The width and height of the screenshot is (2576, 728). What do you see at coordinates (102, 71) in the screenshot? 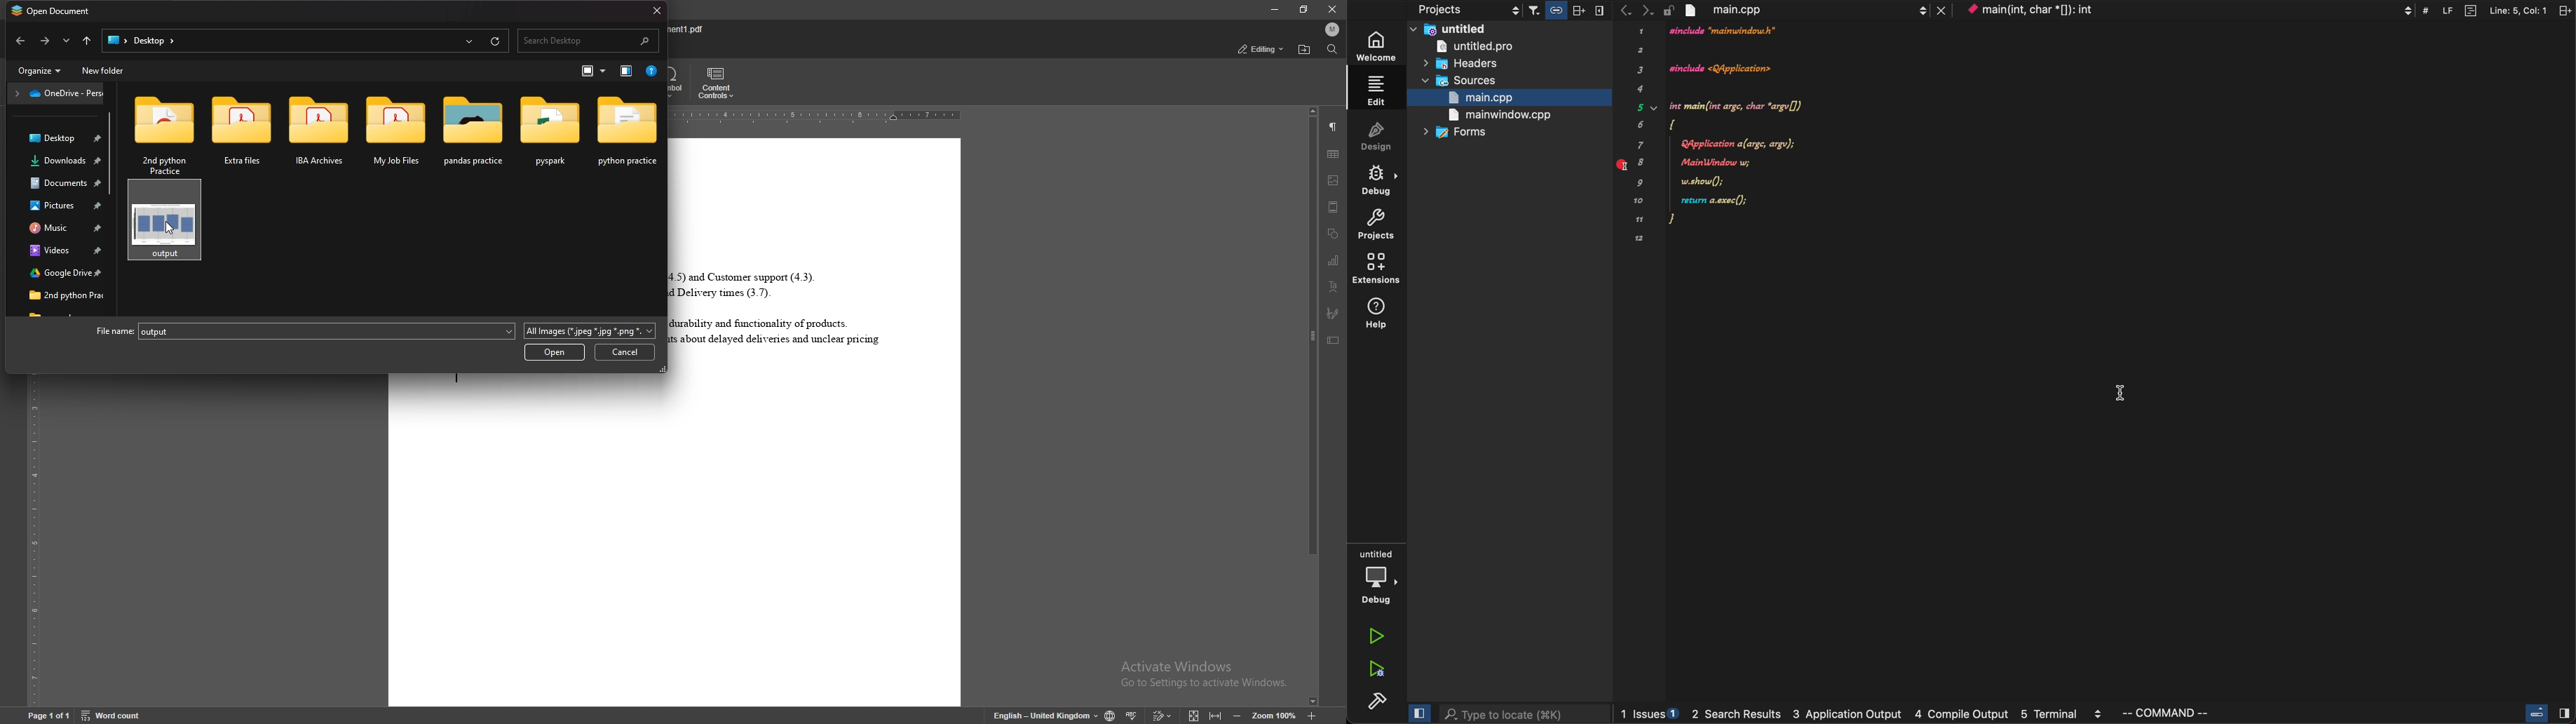
I see `new folder` at bounding box center [102, 71].